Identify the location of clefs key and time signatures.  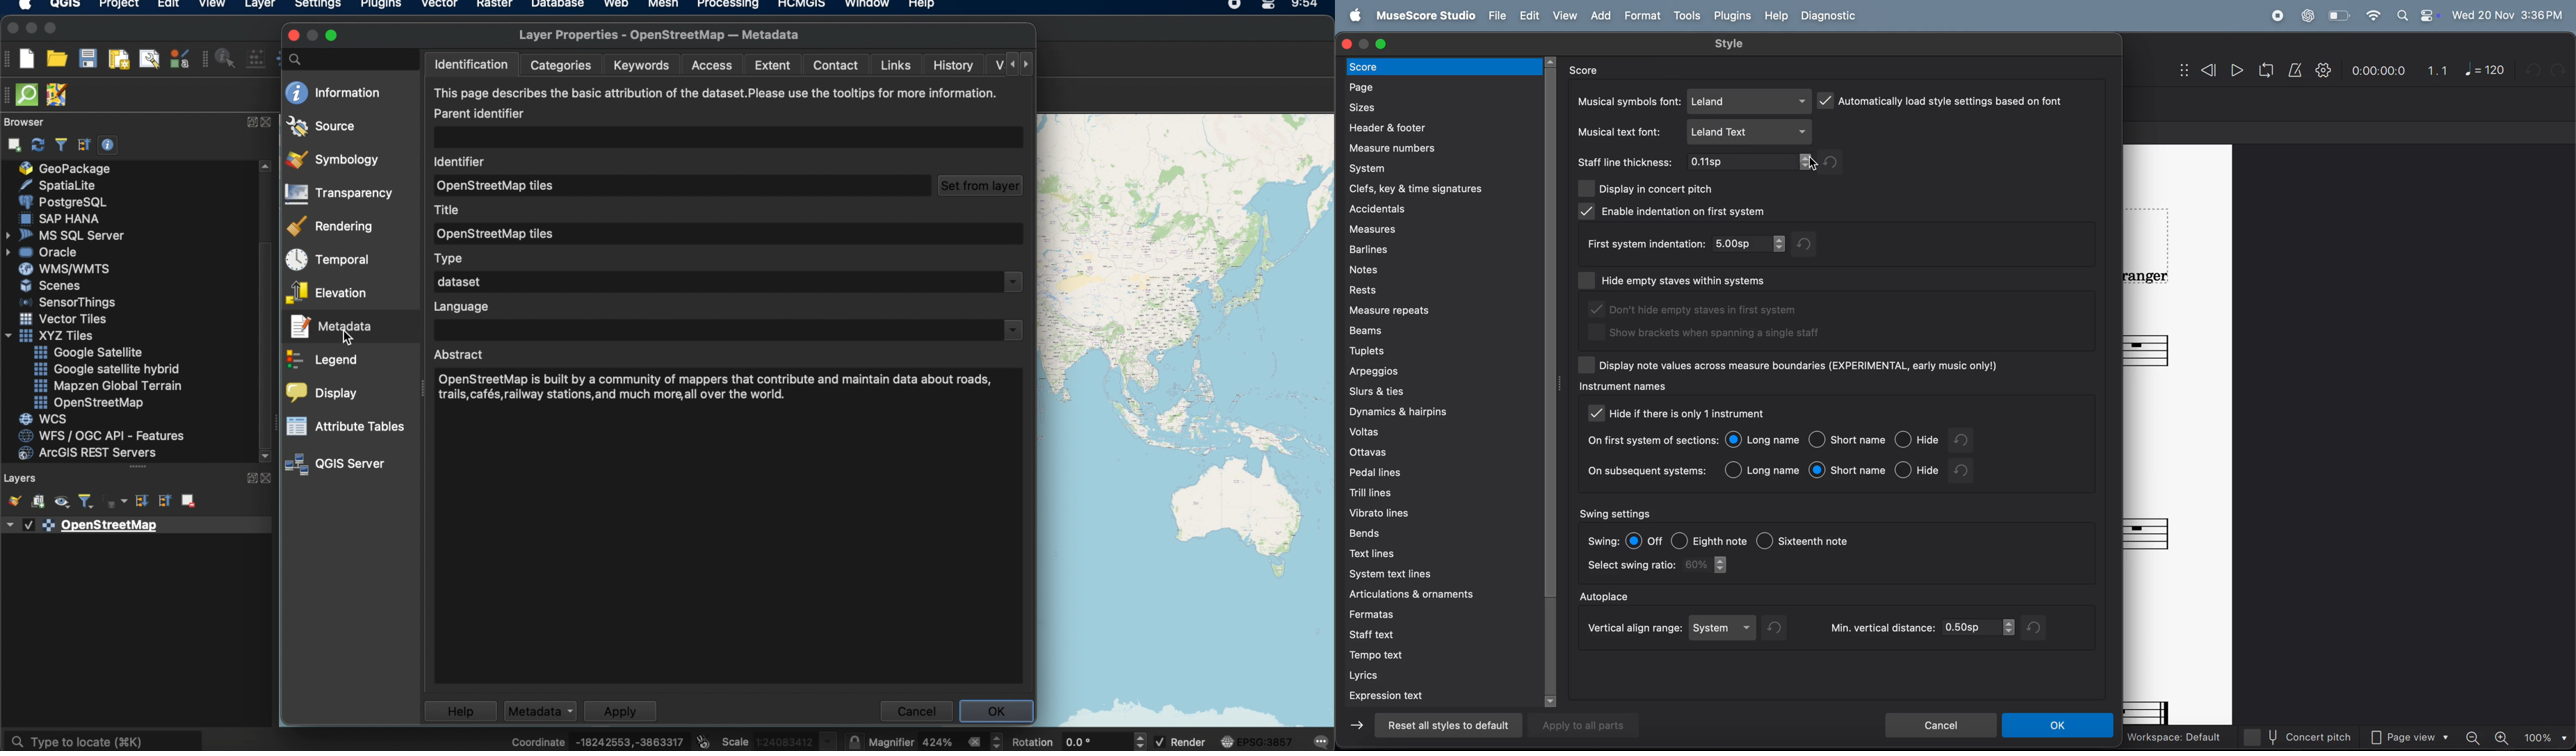
(1442, 187).